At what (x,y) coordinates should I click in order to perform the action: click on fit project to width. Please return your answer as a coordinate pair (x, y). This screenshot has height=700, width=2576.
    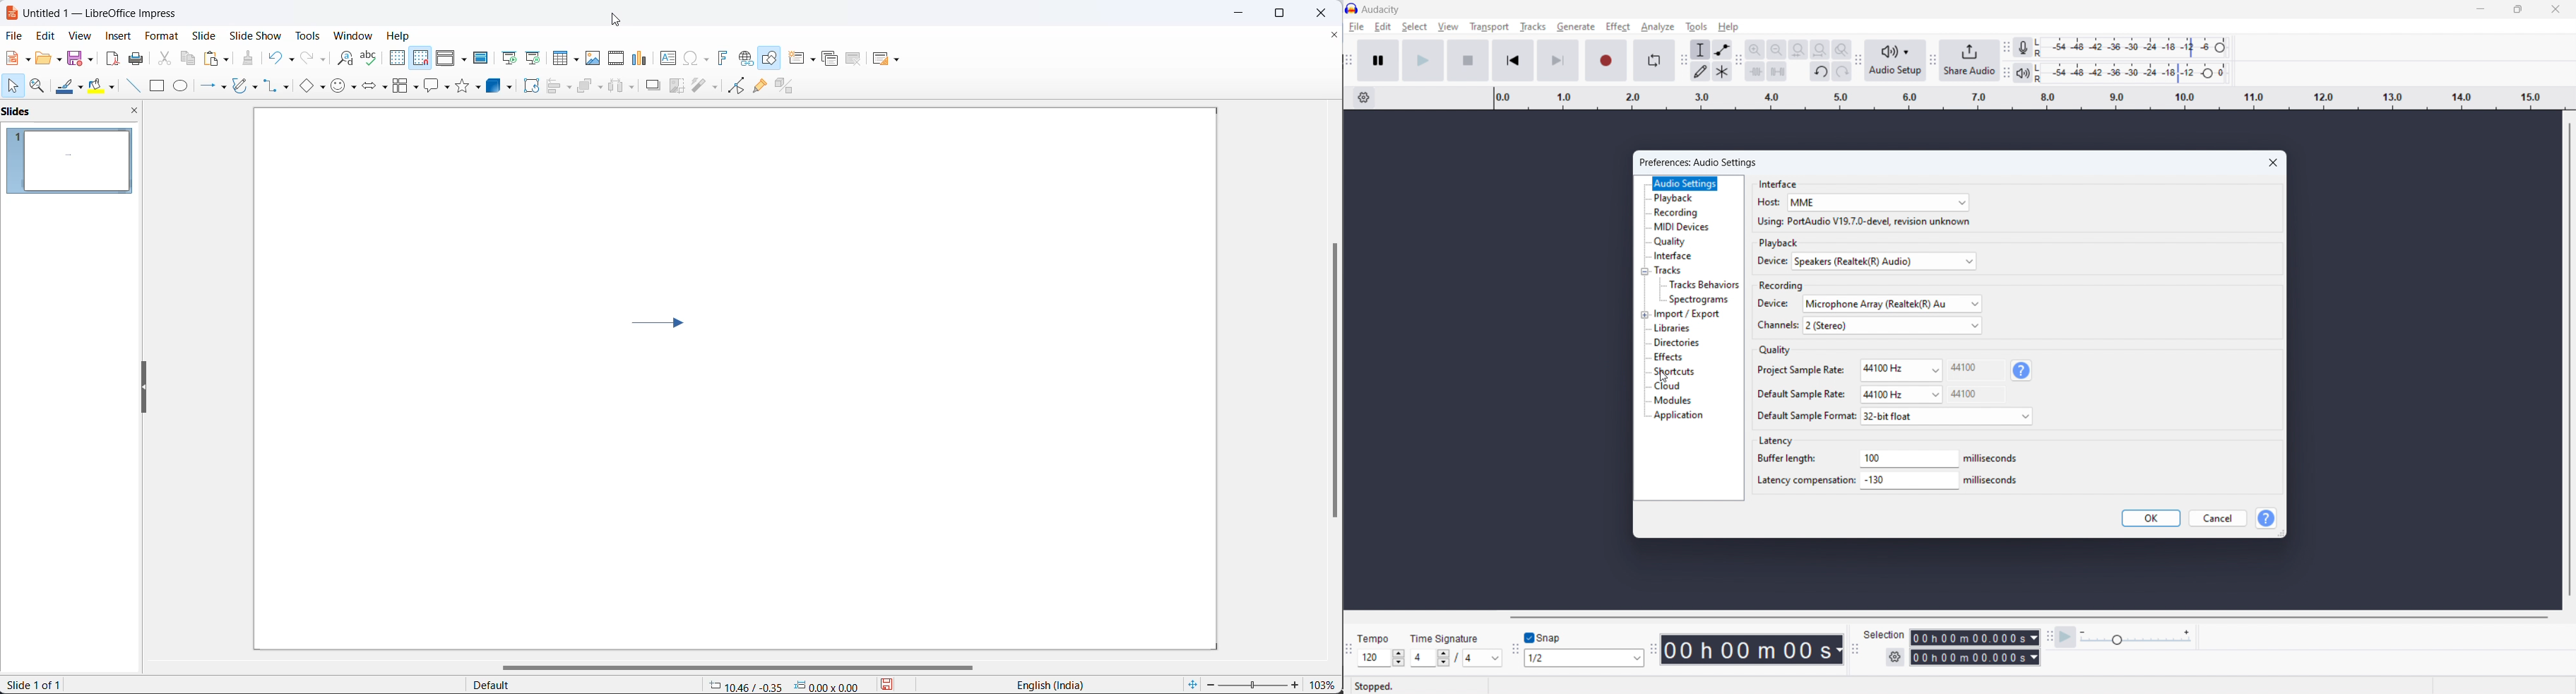
    Looking at the image, I should click on (1820, 49).